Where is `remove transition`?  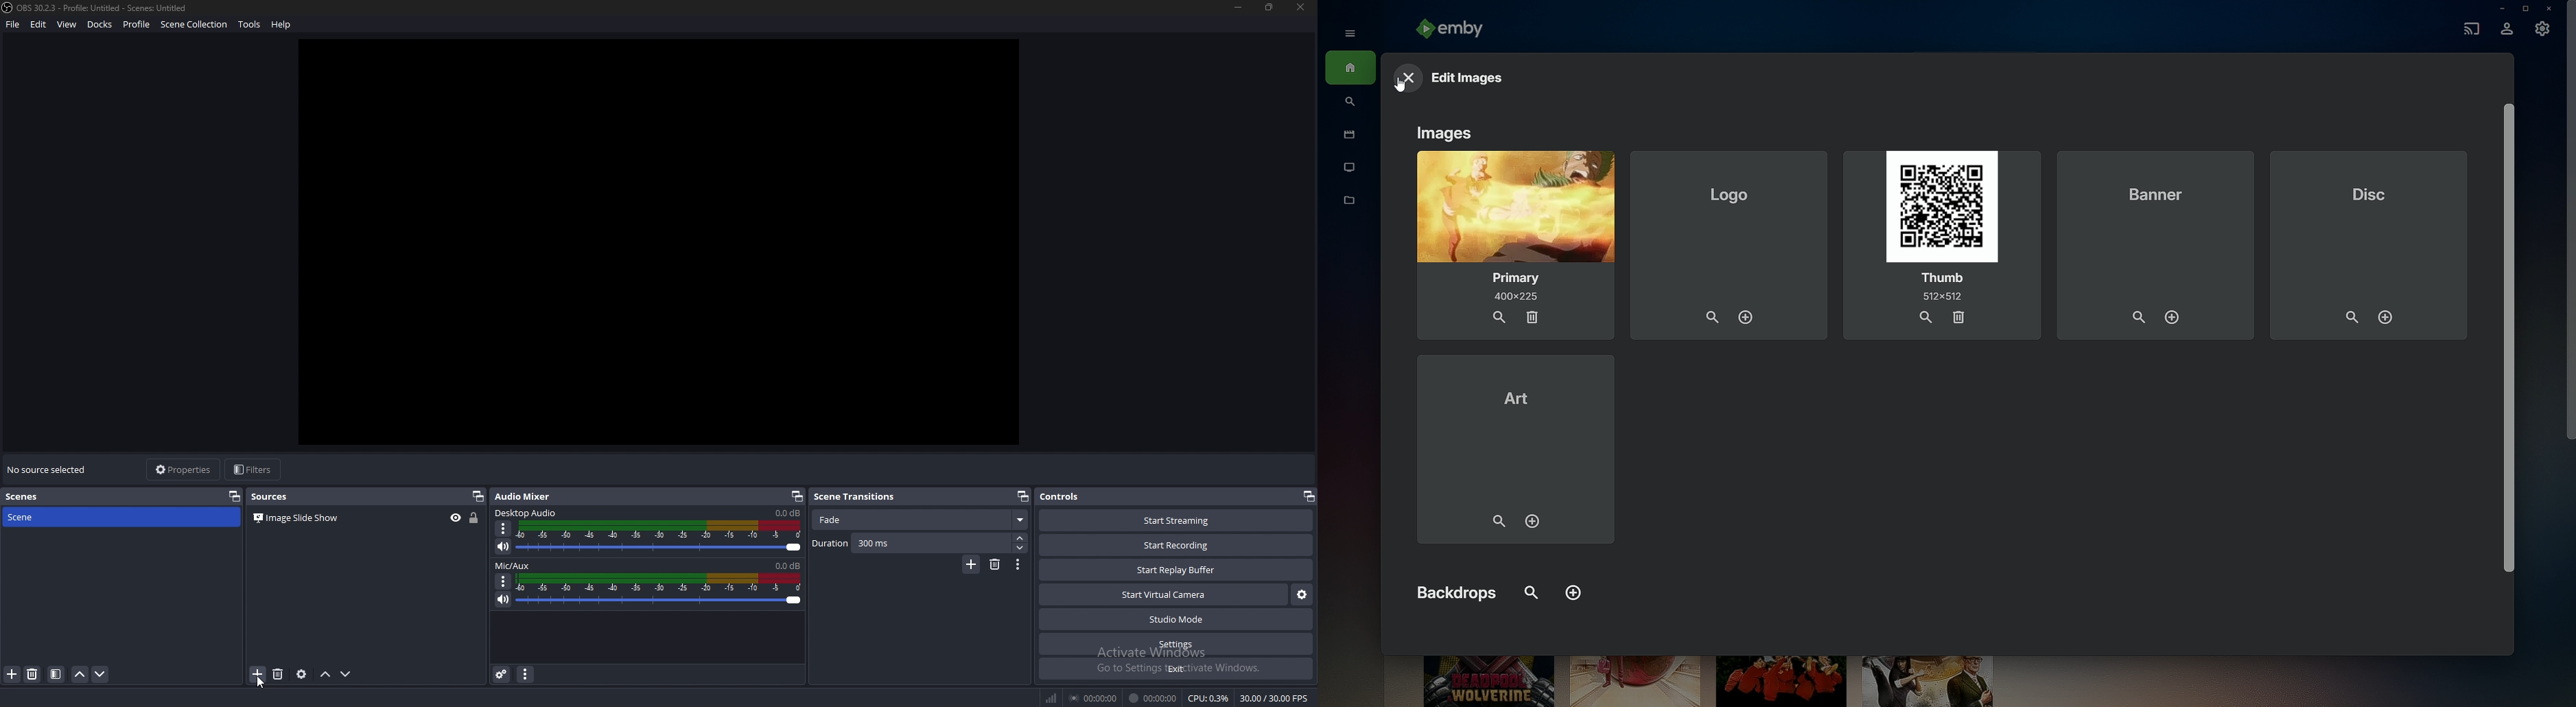 remove transition is located at coordinates (994, 566).